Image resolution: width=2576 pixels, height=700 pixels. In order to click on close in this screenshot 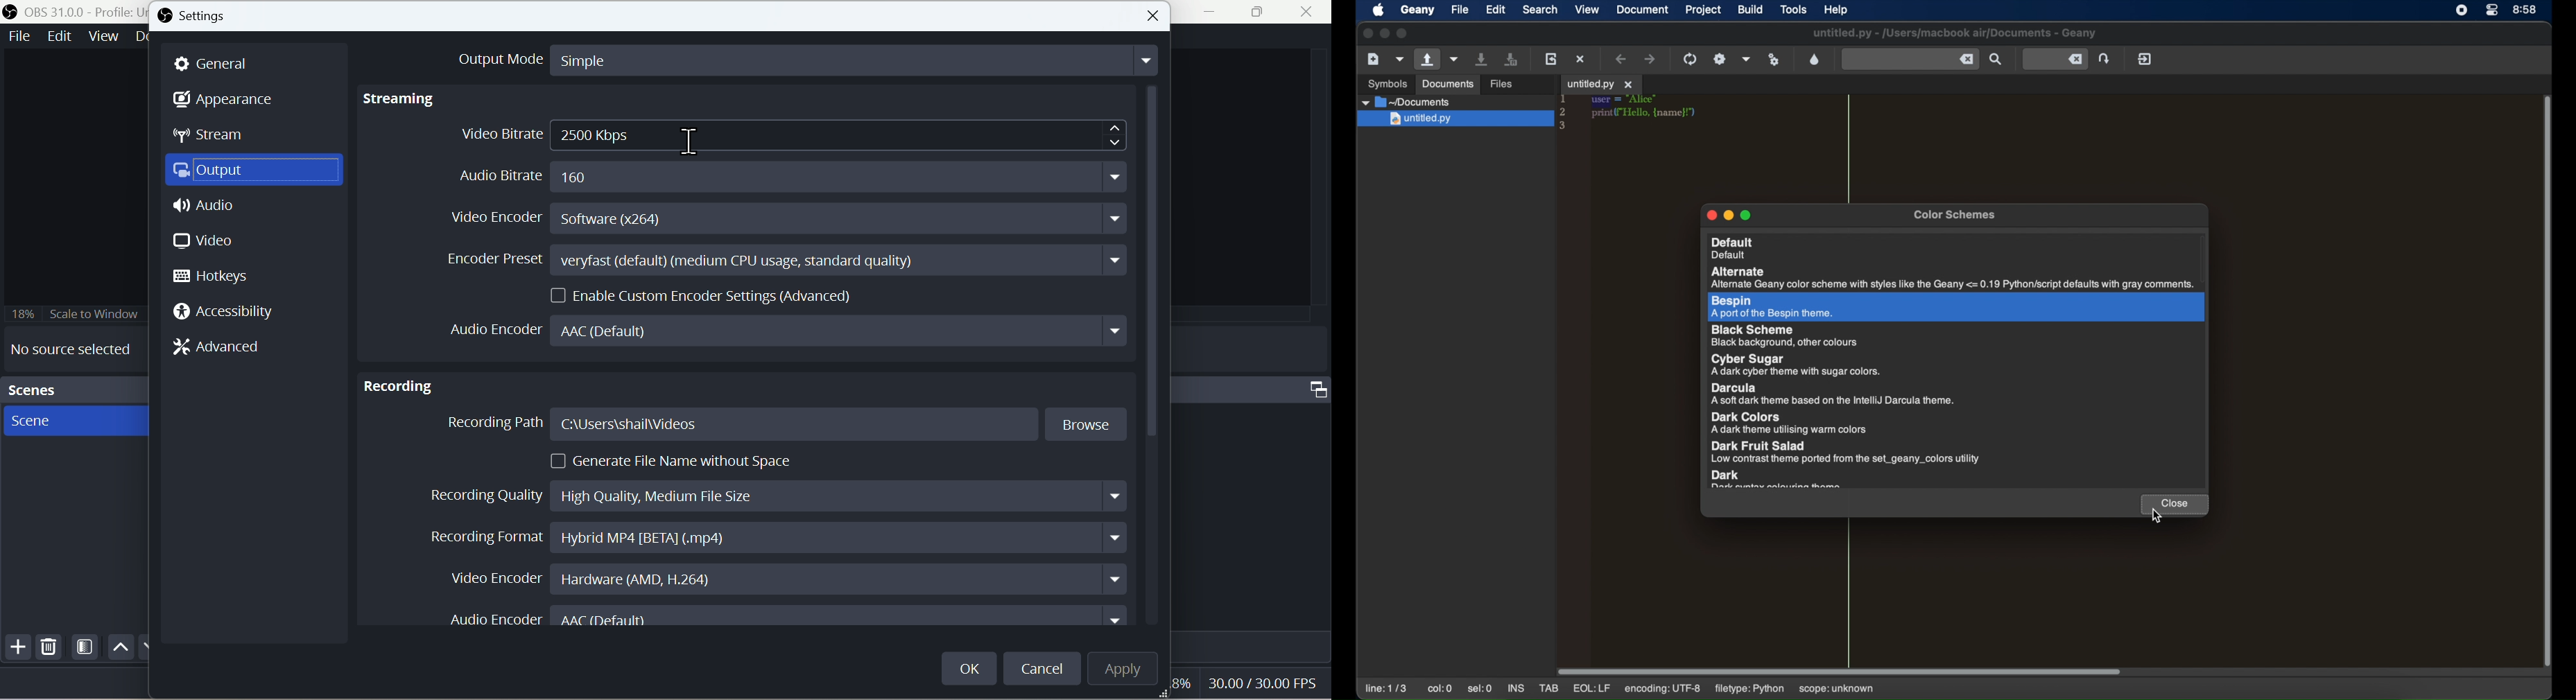, I will do `click(1366, 34)`.